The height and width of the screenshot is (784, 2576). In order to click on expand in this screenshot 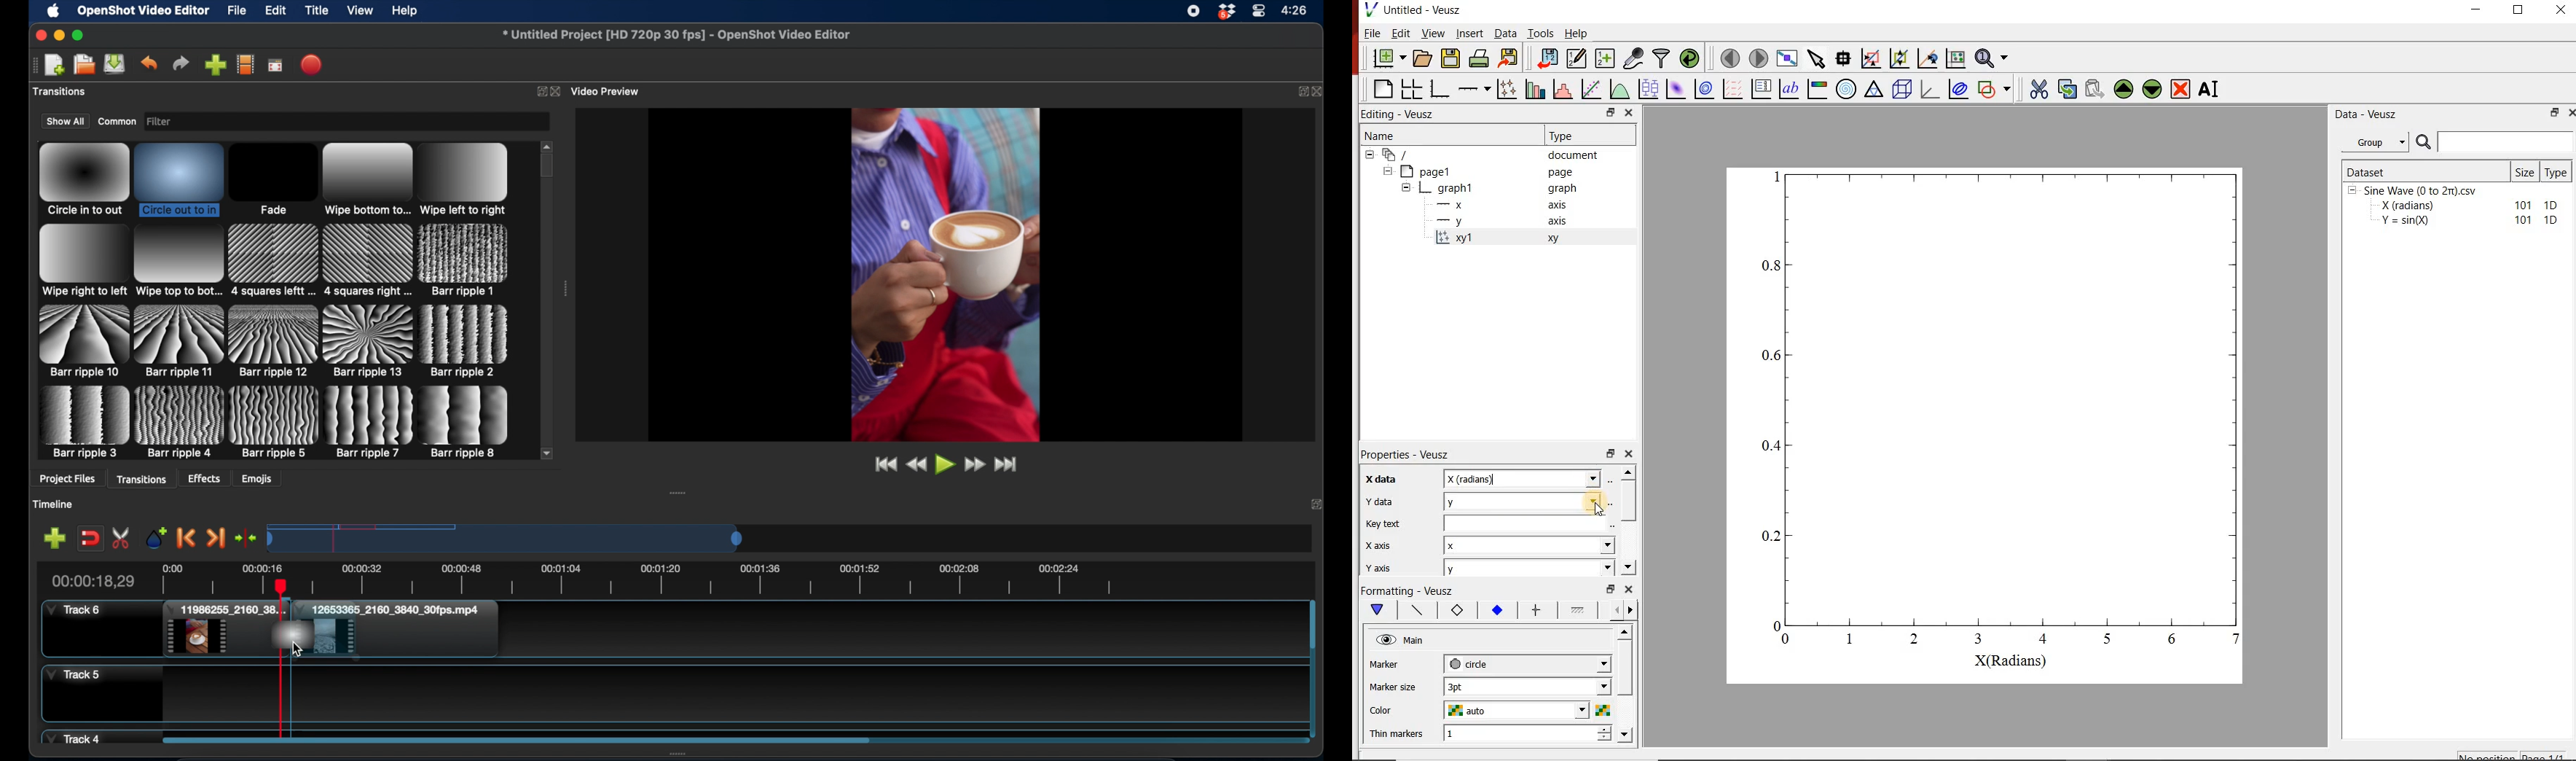, I will do `click(1299, 91)`.